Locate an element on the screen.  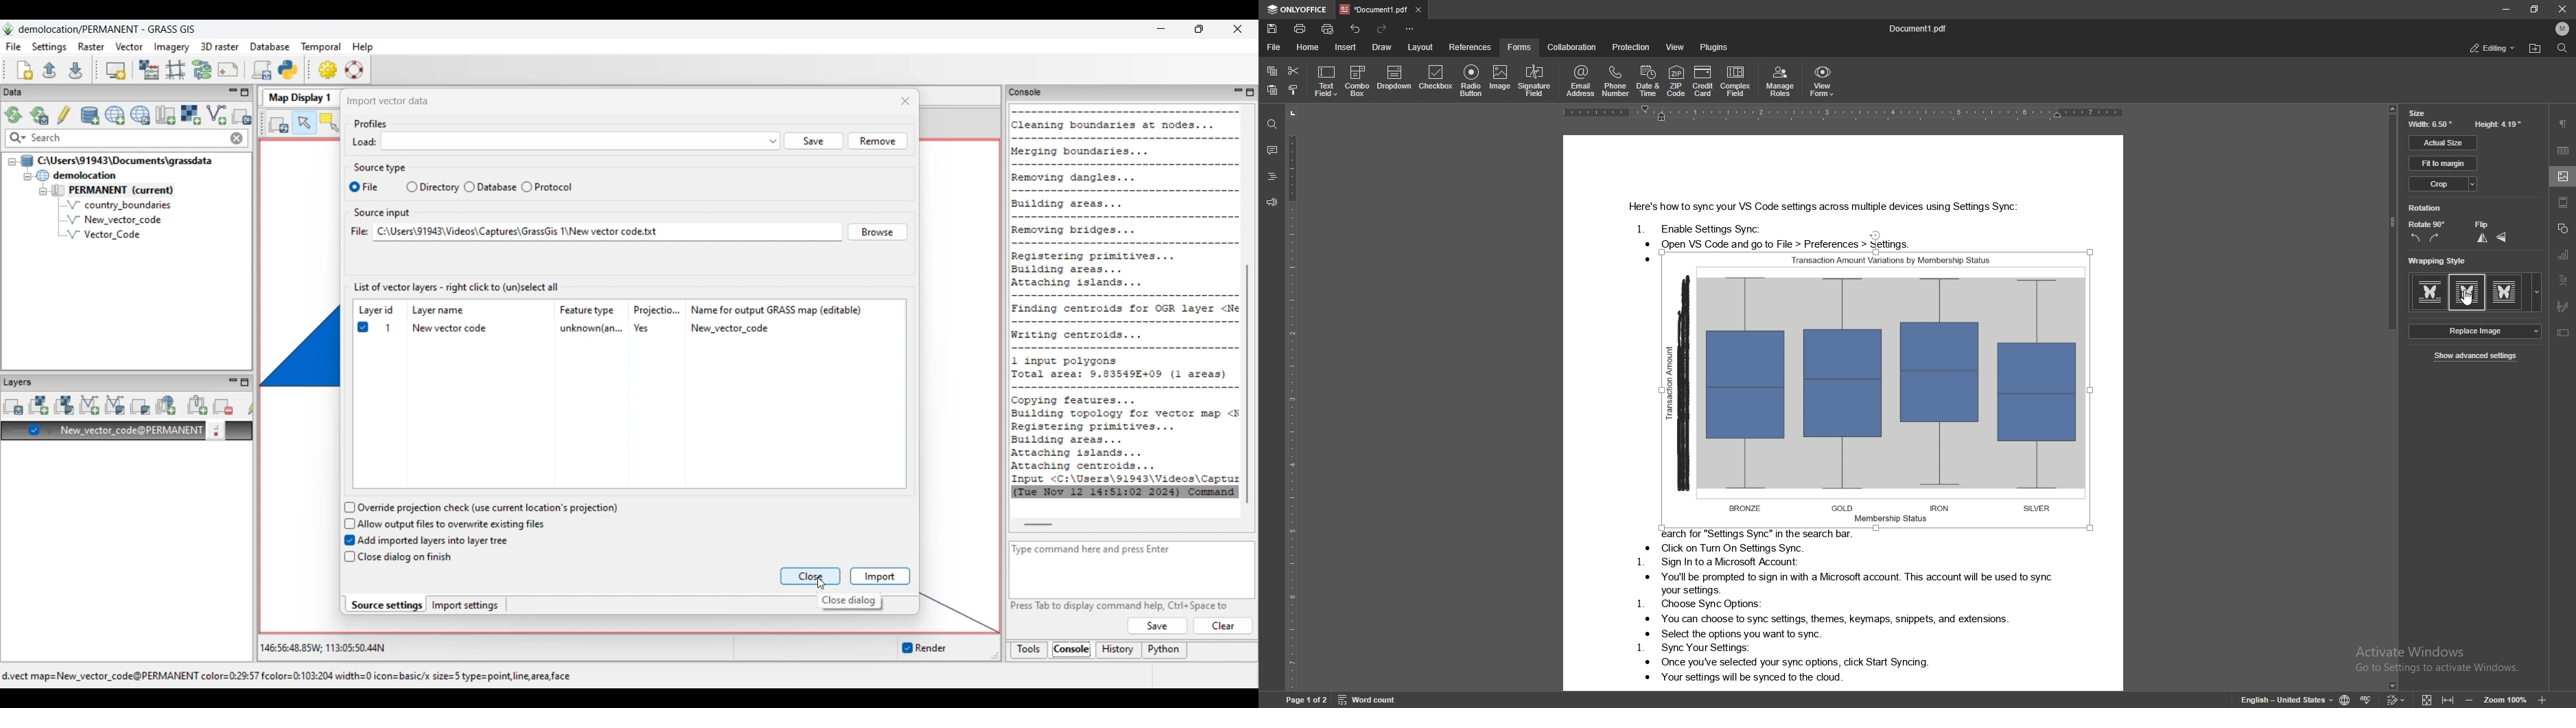
plugins is located at coordinates (1716, 46).